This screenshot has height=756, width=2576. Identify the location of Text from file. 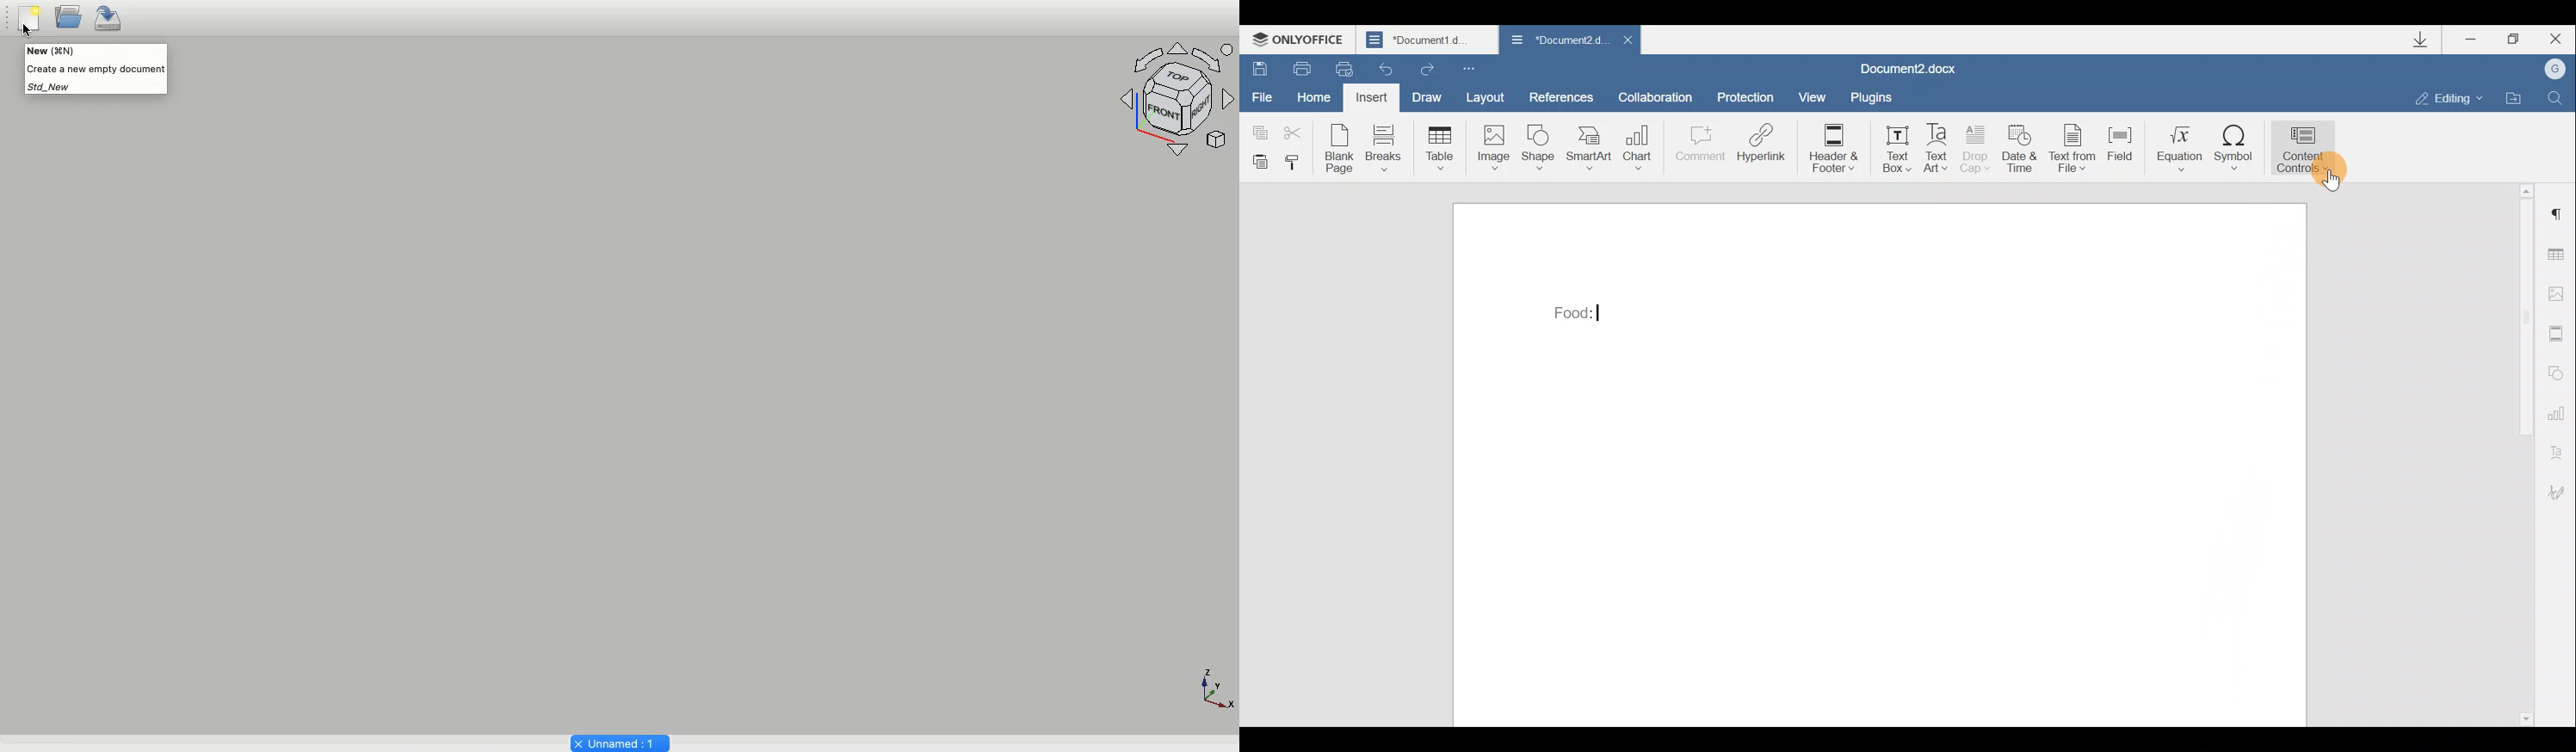
(2077, 150).